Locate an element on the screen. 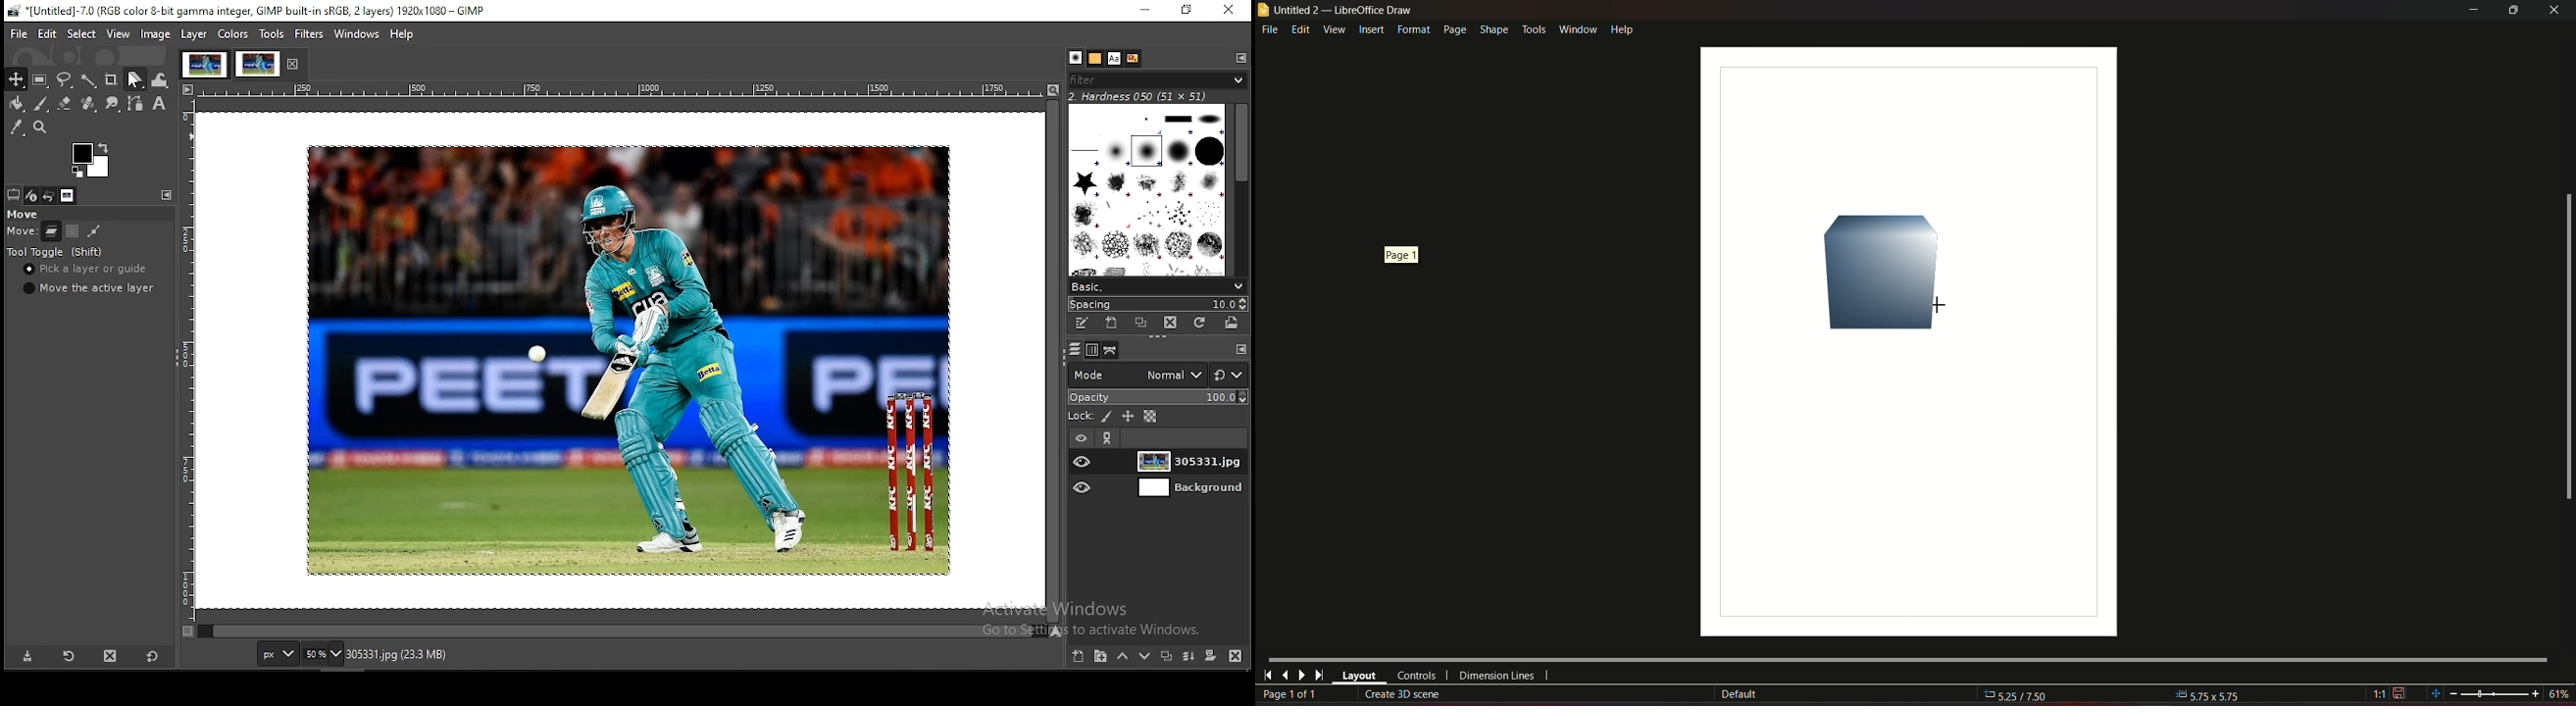  tool options is located at coordinates (13, 195).